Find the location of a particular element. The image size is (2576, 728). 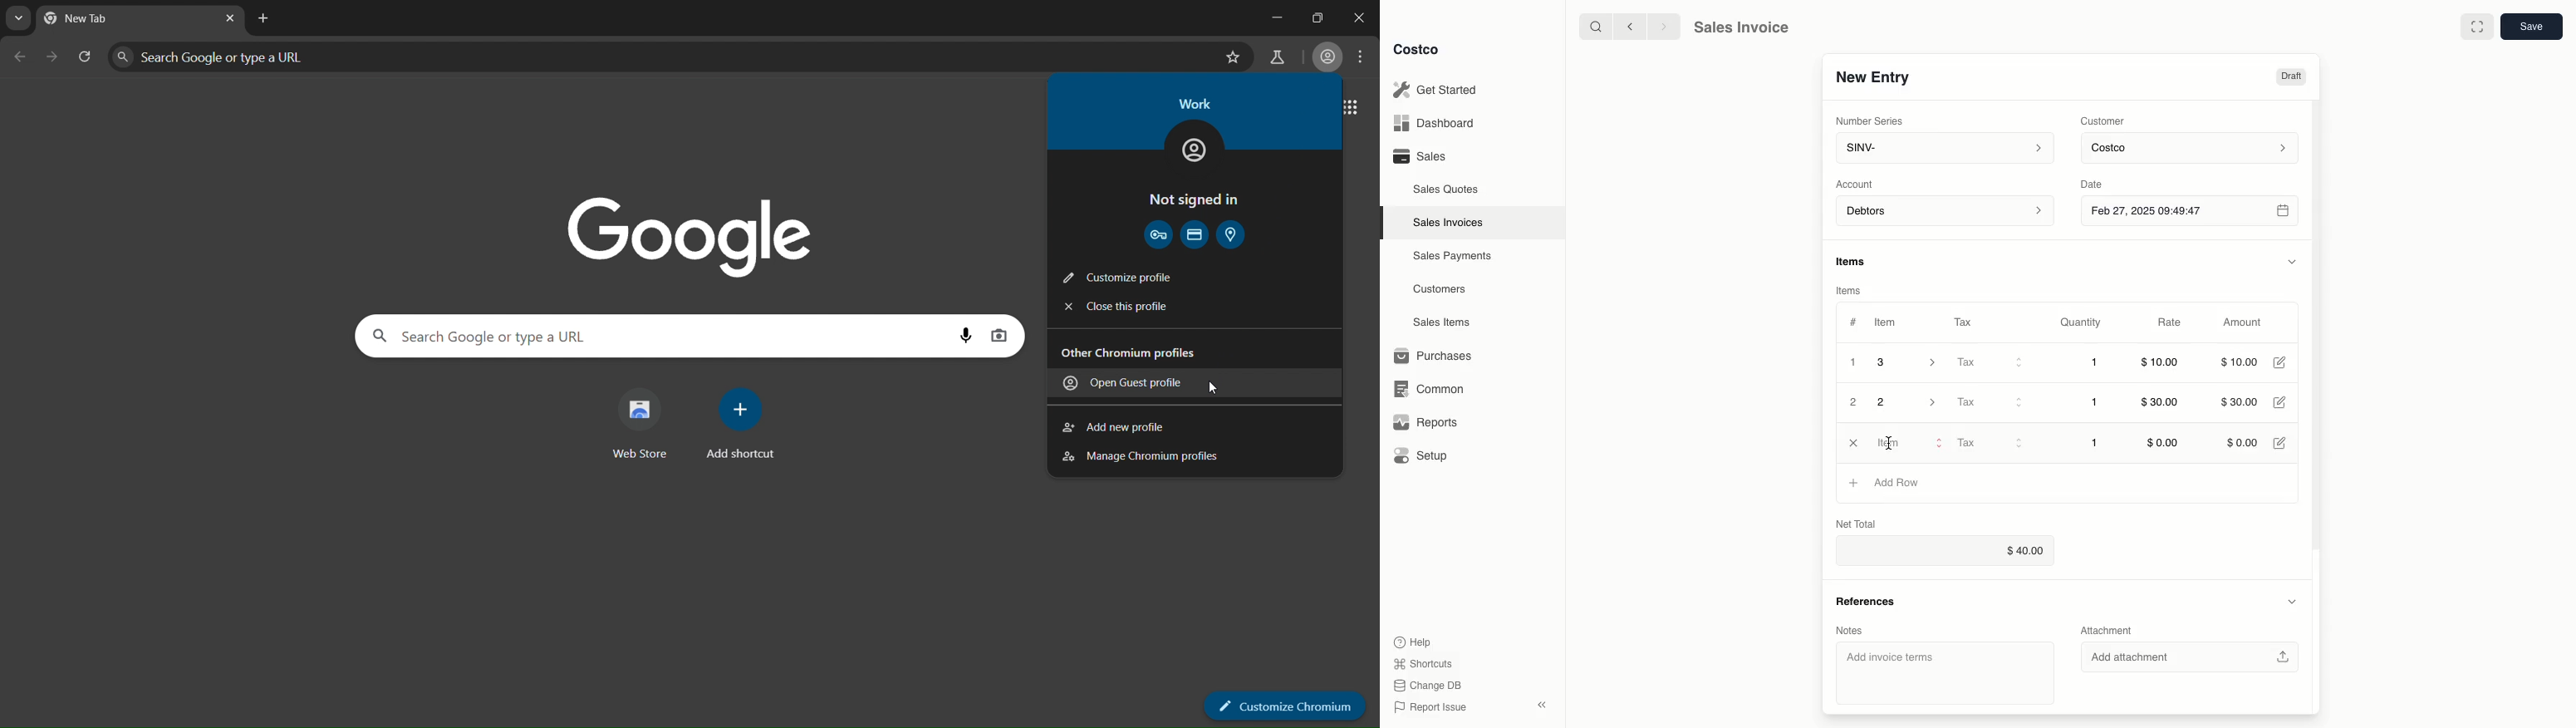

search is located at coordinates (1592, 26).